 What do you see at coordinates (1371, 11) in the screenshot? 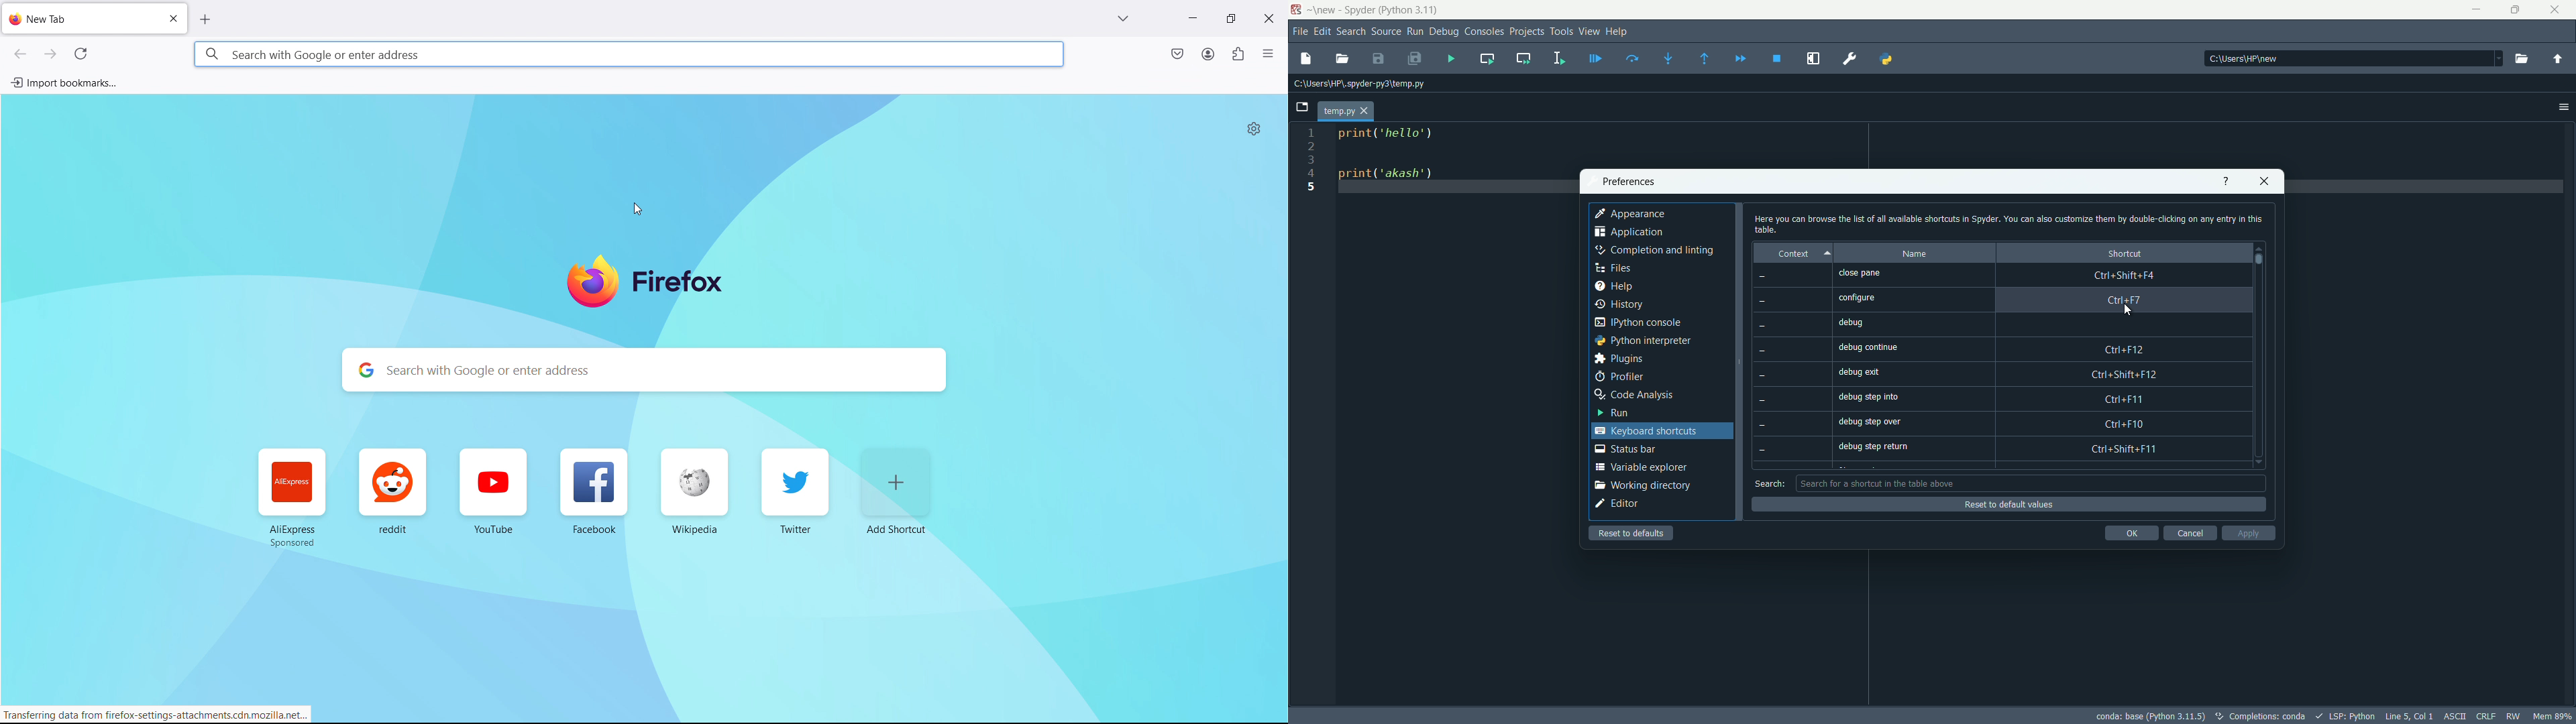
I see `app name - spyder` at bounding box center [1371, 11].